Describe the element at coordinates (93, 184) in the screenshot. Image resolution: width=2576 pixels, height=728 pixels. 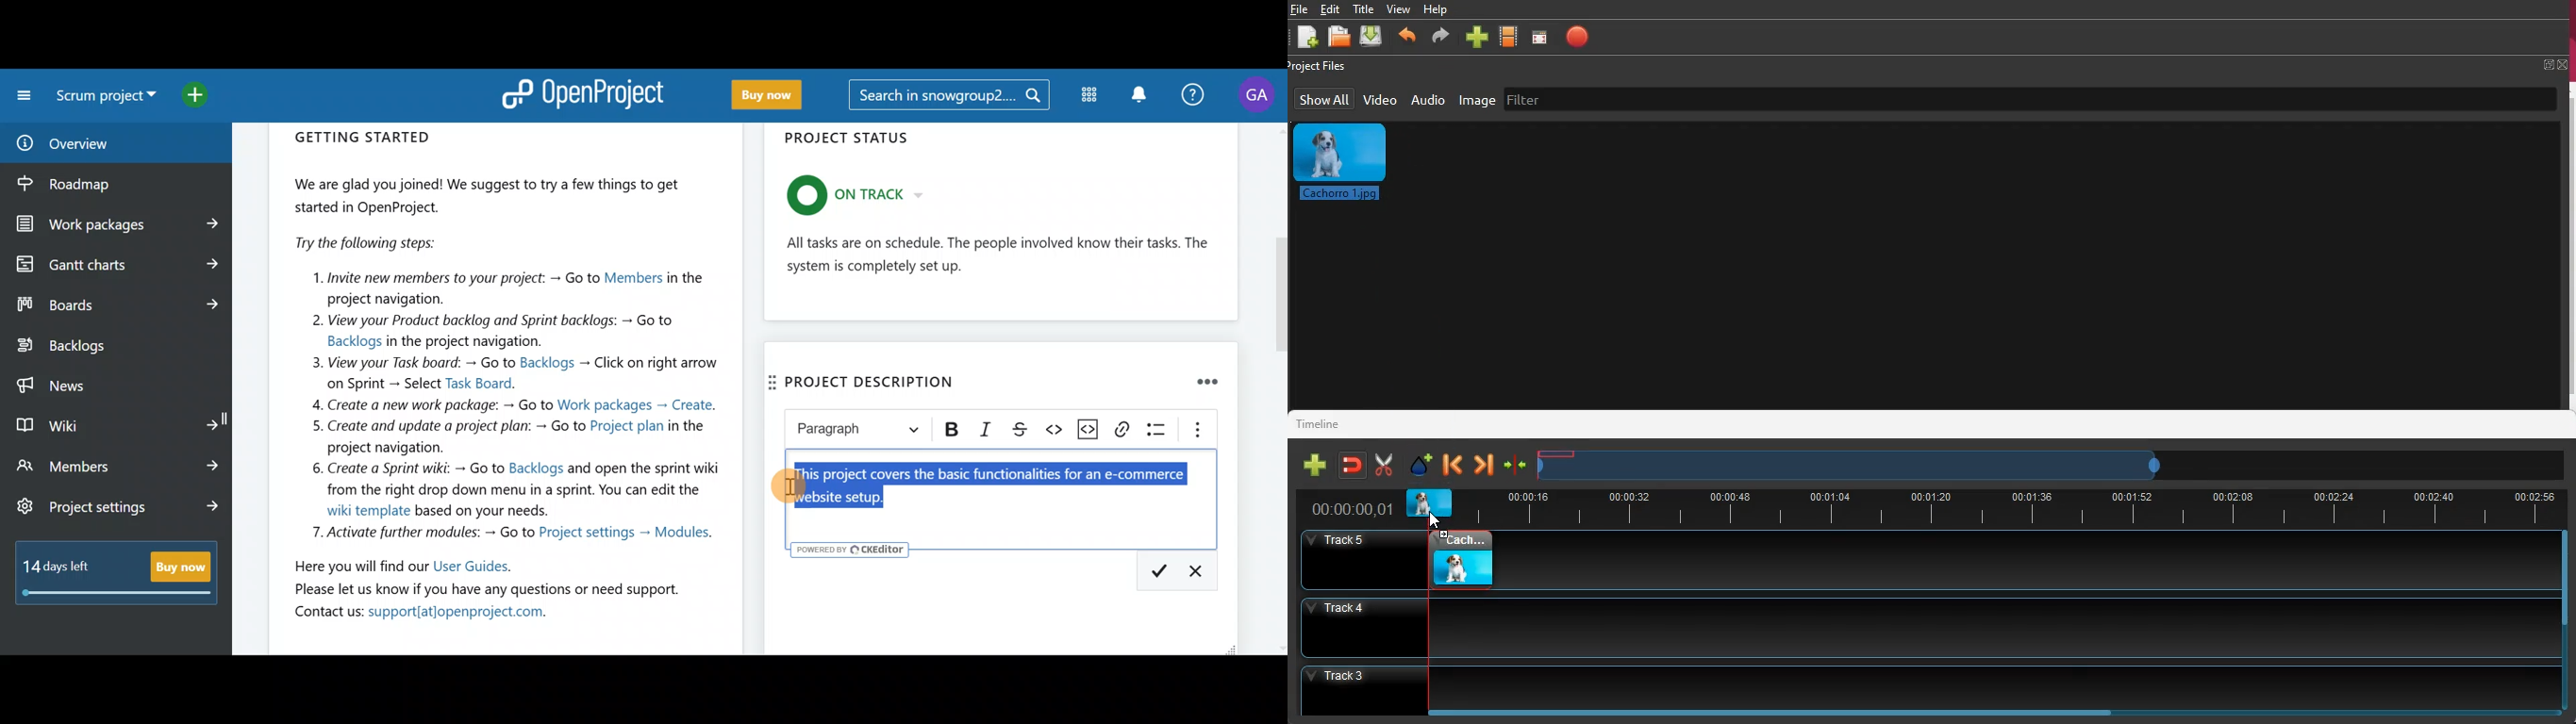
I see `Roadmap` at that location.